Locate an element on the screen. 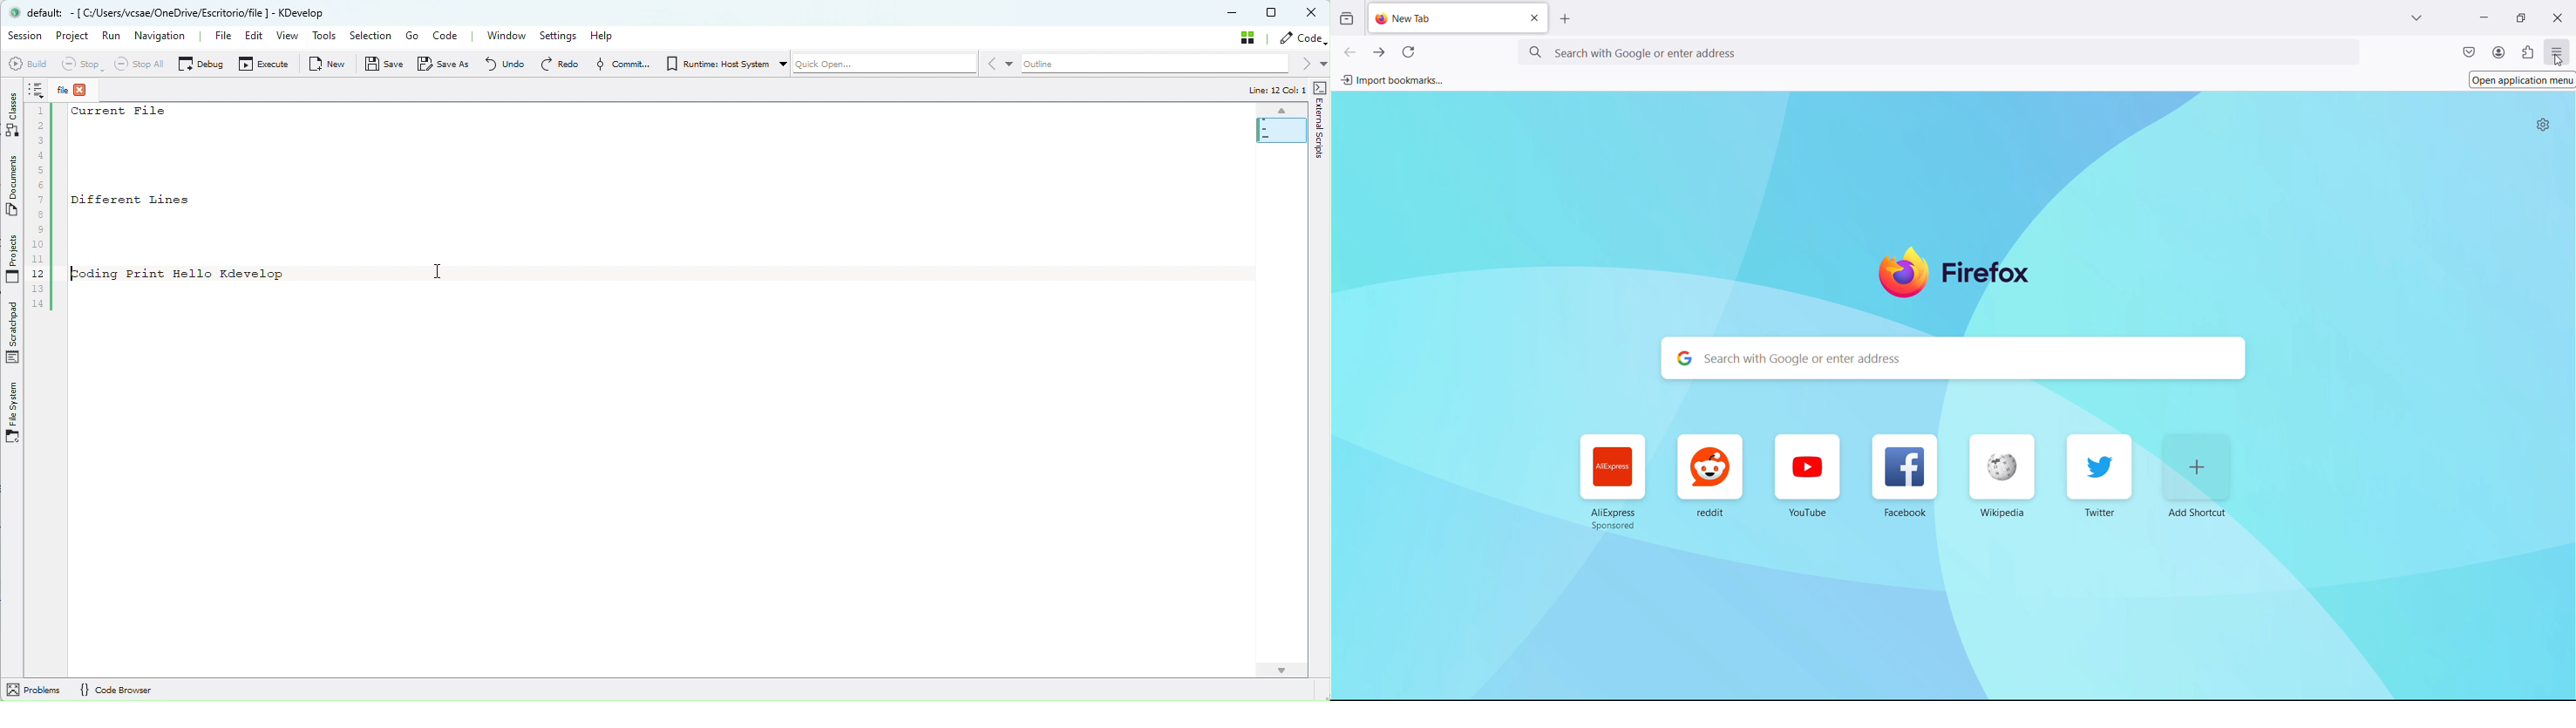 The image size is (2576, 728). add shortcut is located at coordinates (2197, 476).